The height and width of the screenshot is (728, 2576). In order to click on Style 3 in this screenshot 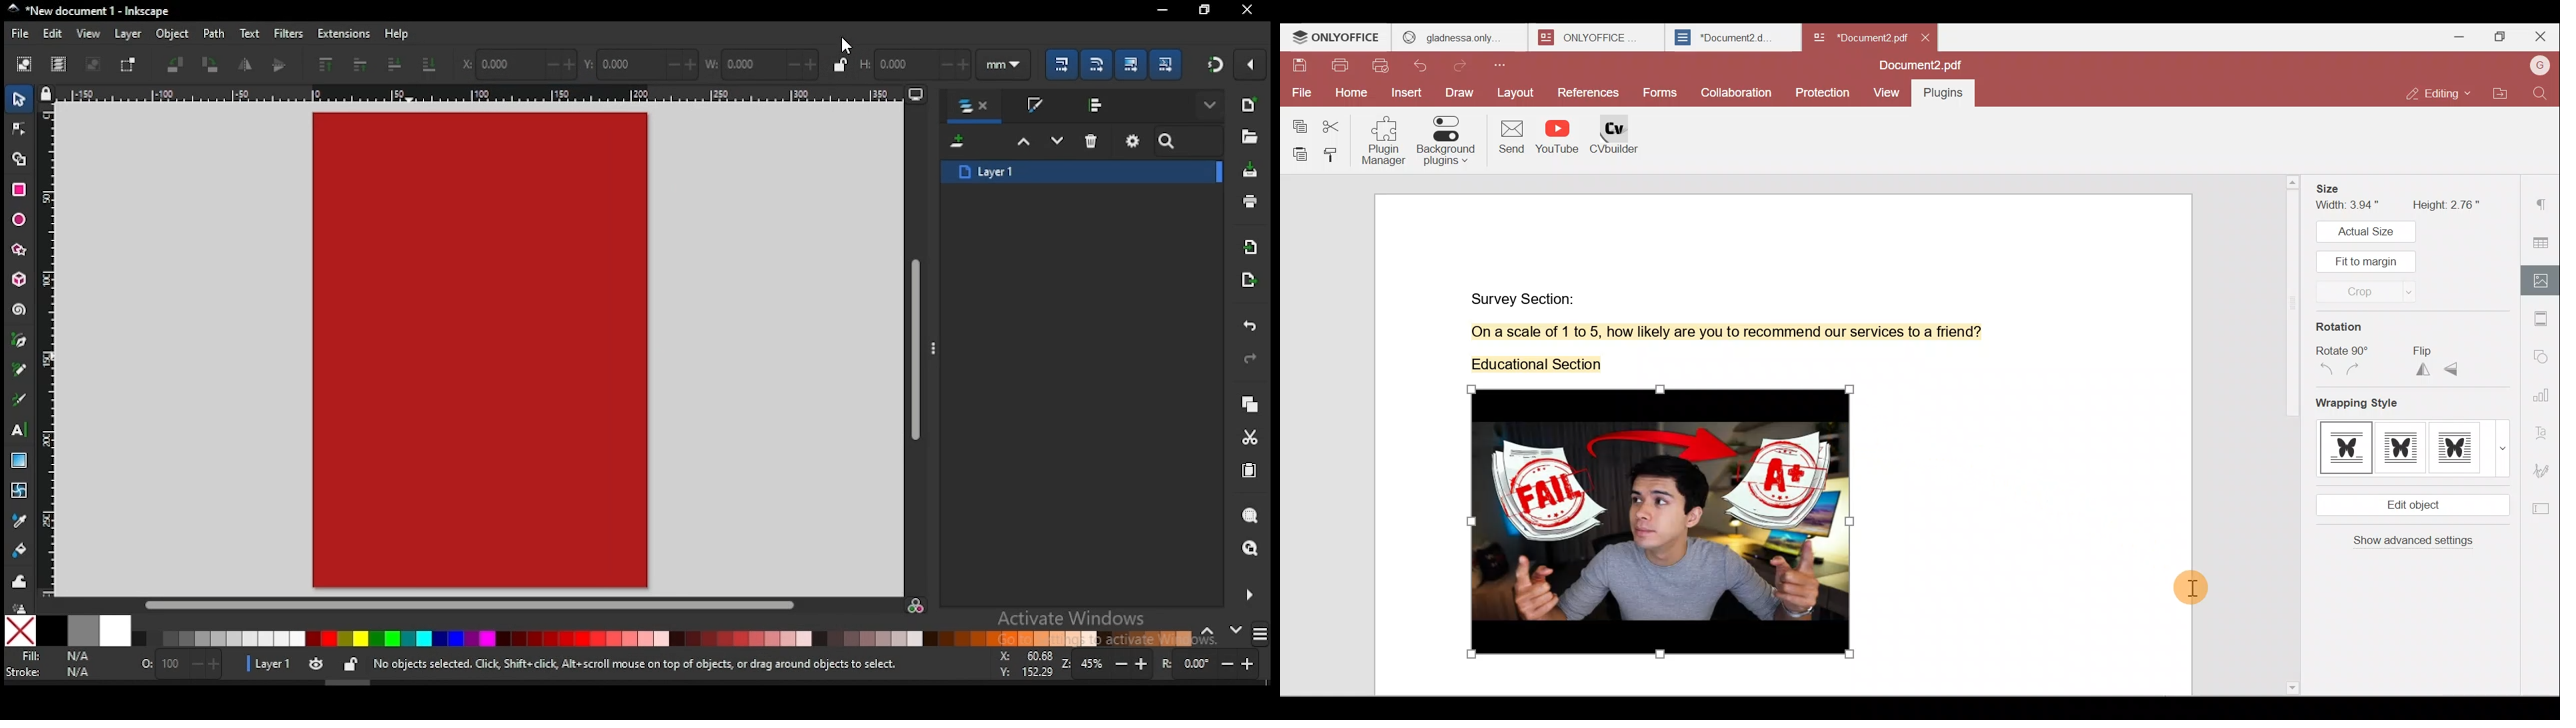, I will do `click(2481, 447)`.